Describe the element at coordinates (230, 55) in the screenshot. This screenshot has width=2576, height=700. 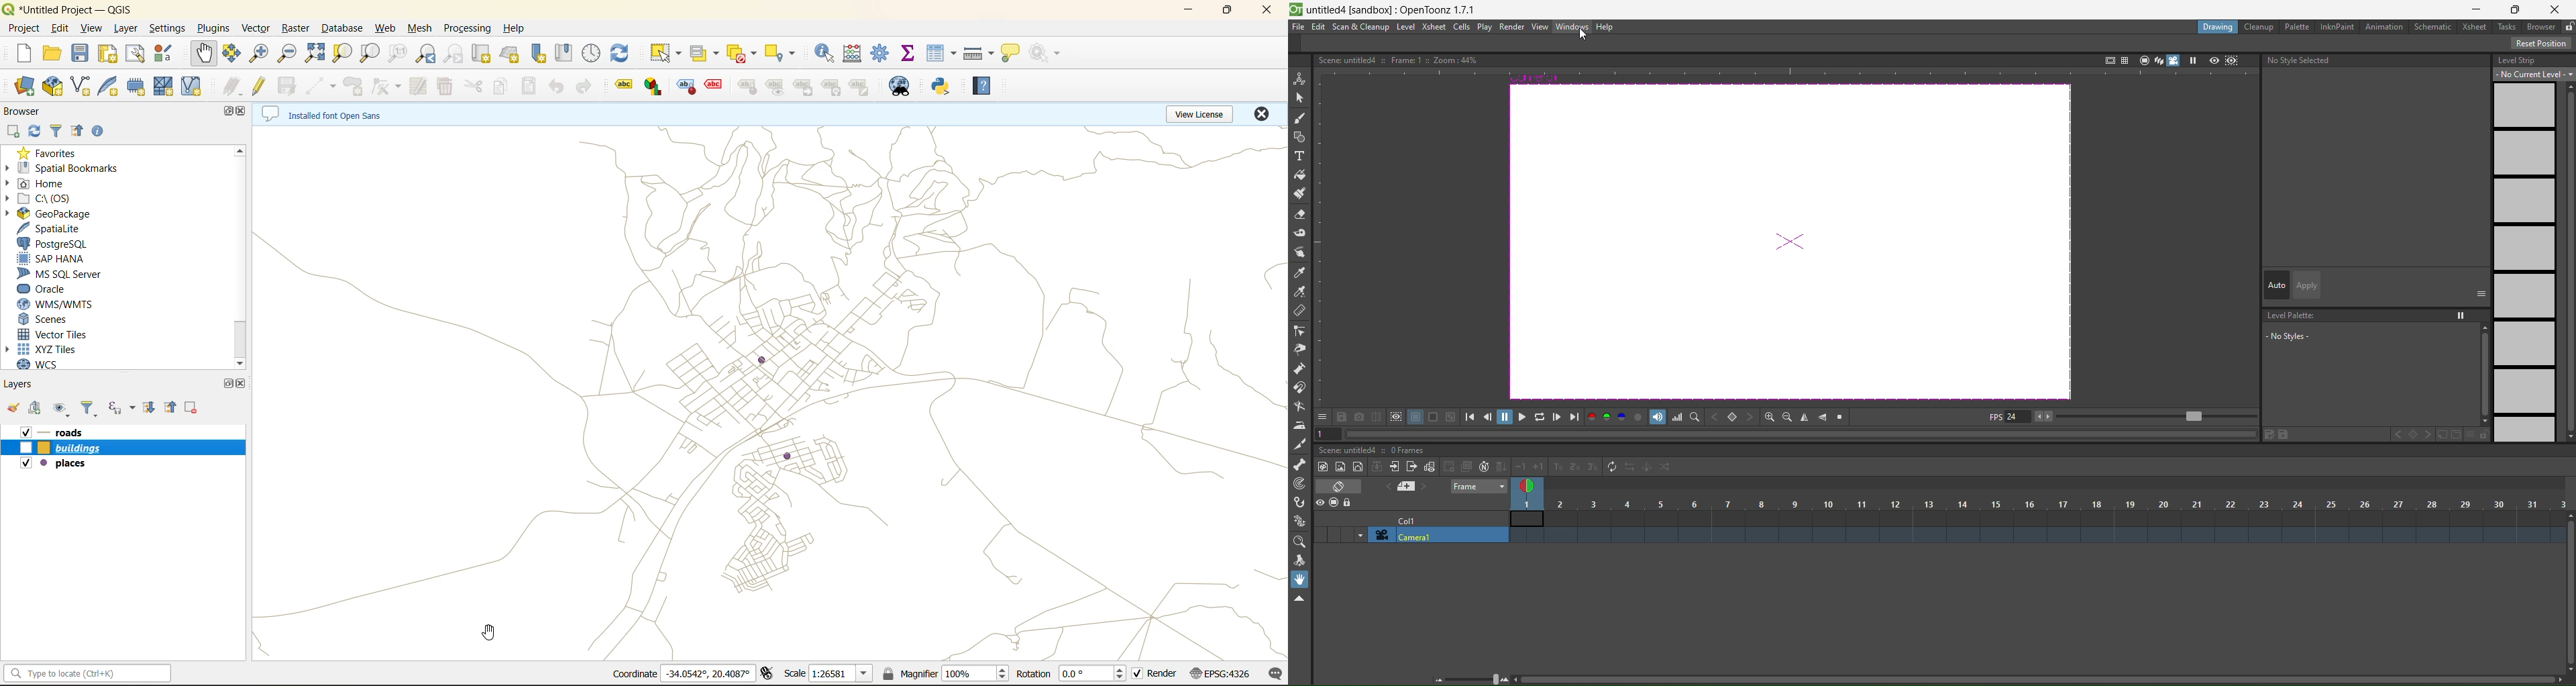
I see `pan selection` at that location.